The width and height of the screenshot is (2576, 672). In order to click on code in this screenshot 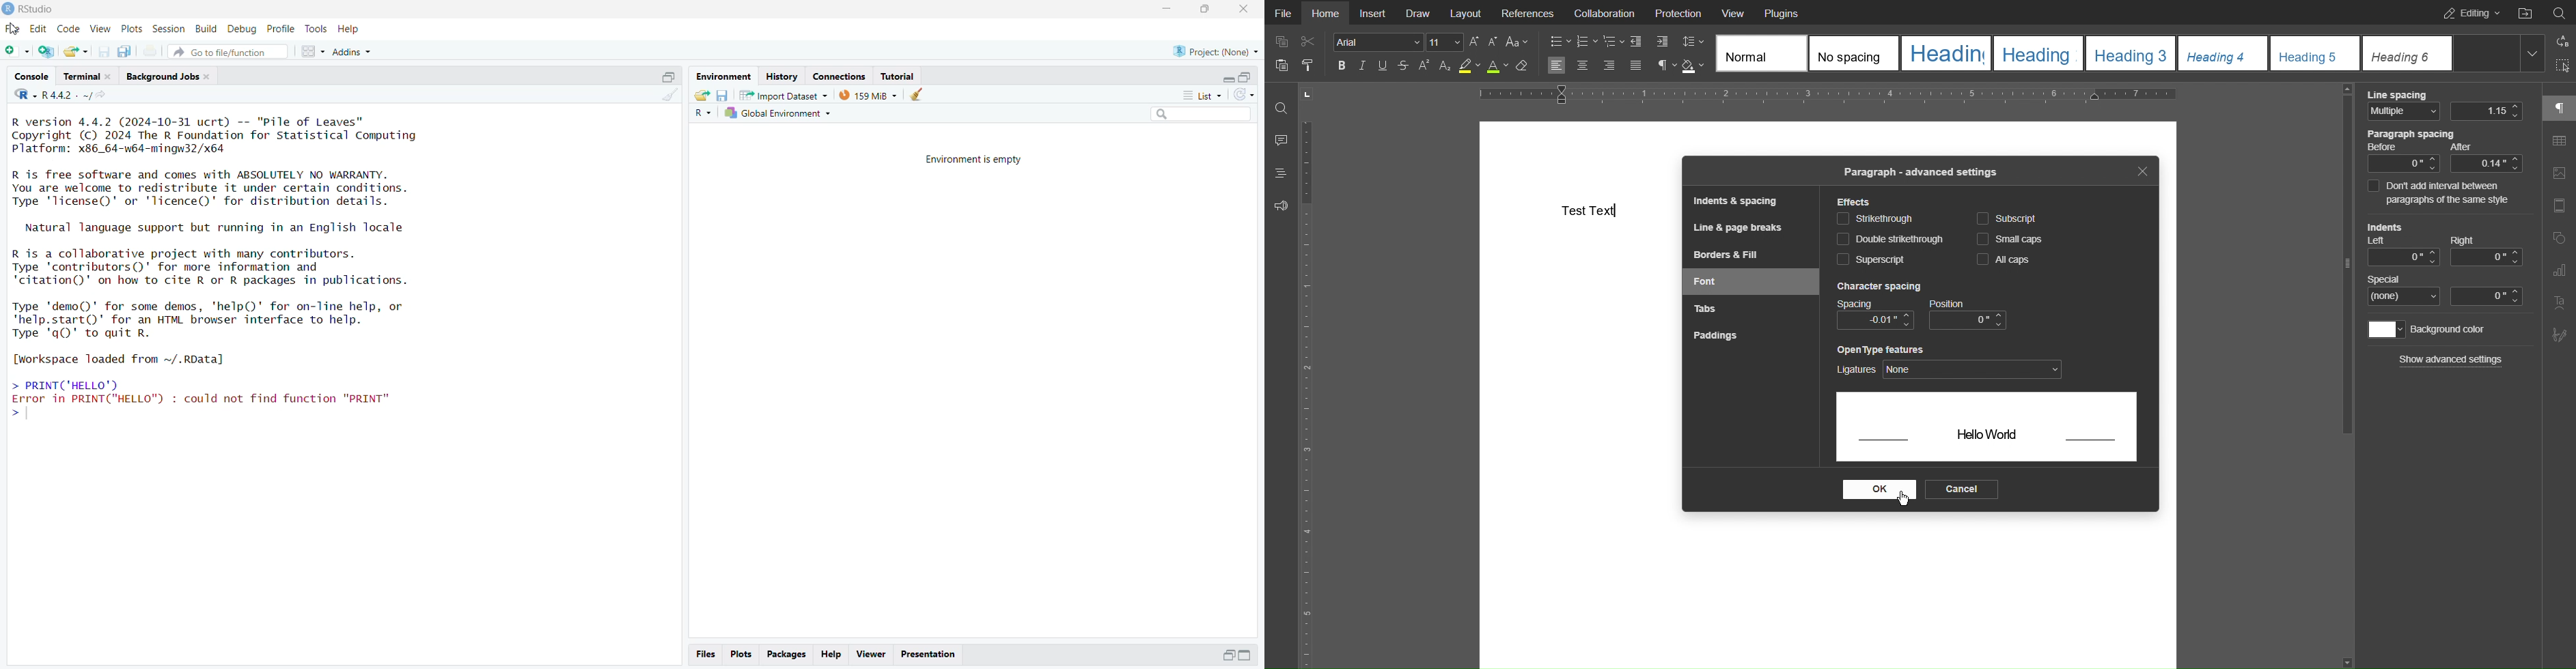, I will do `click(70, 28)`.